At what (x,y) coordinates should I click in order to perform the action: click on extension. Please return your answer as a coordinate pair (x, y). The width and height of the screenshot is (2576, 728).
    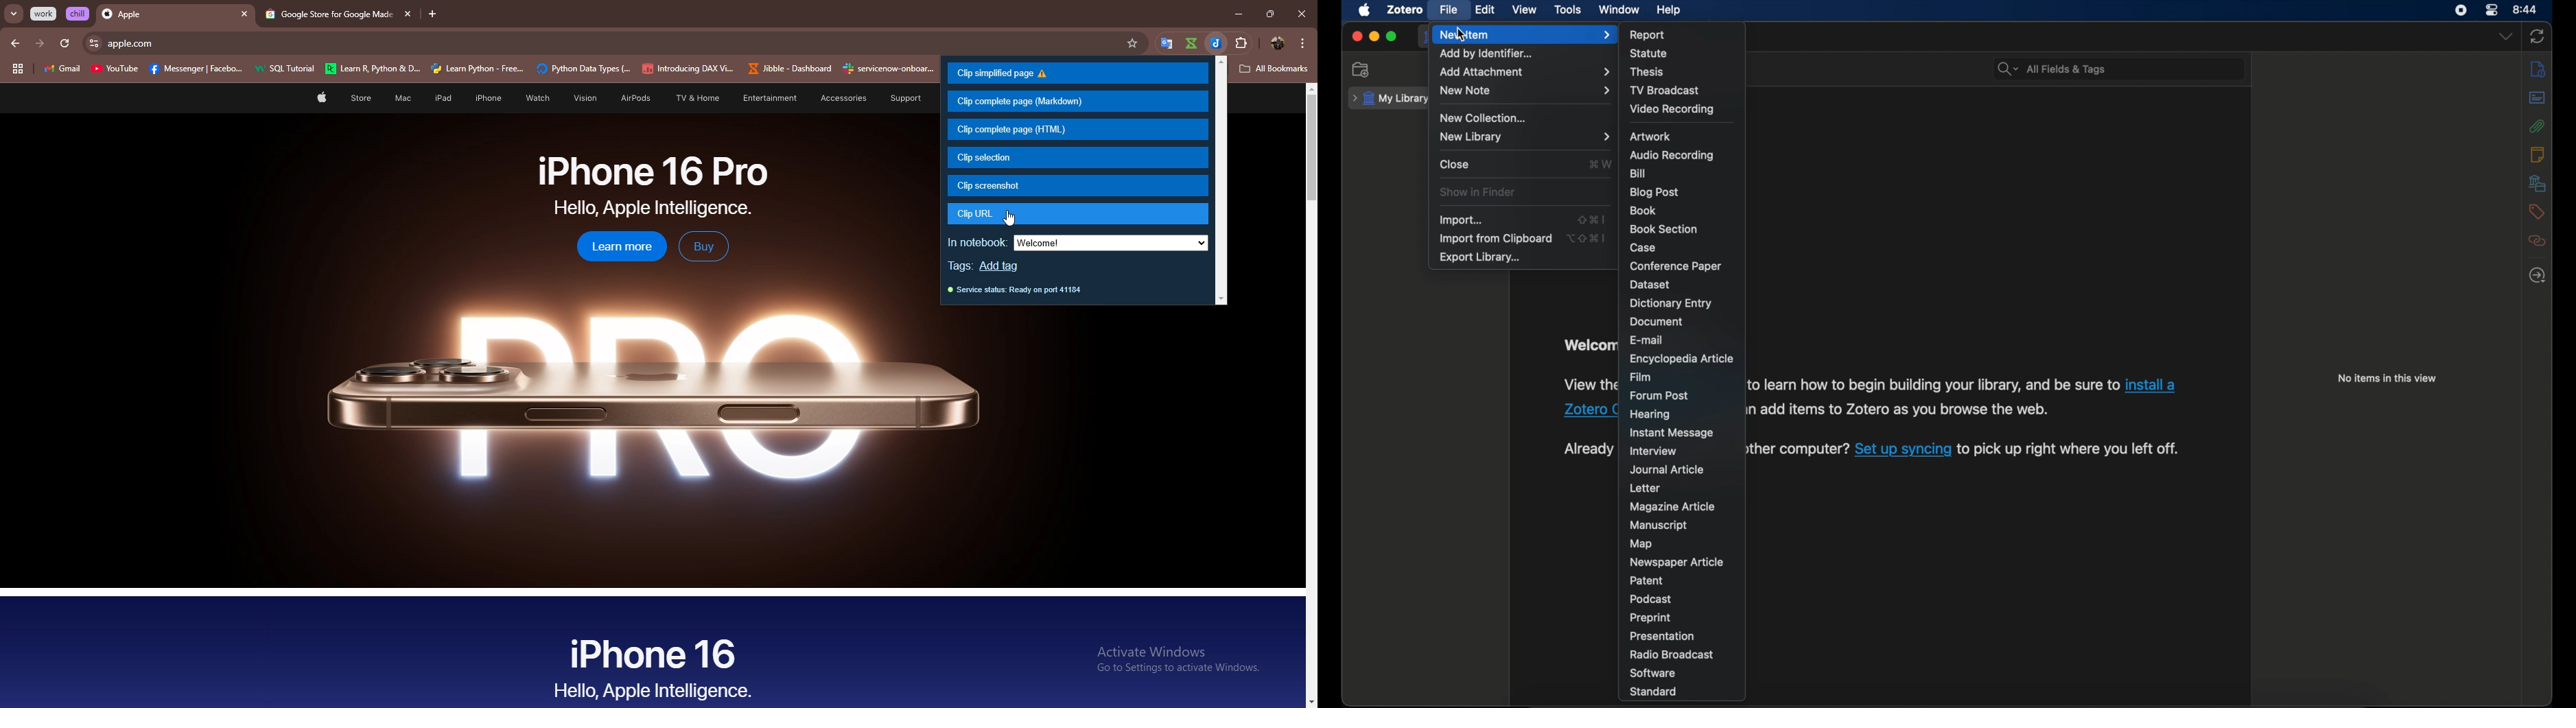
    Looking at the image, I should click on (1248, 40).